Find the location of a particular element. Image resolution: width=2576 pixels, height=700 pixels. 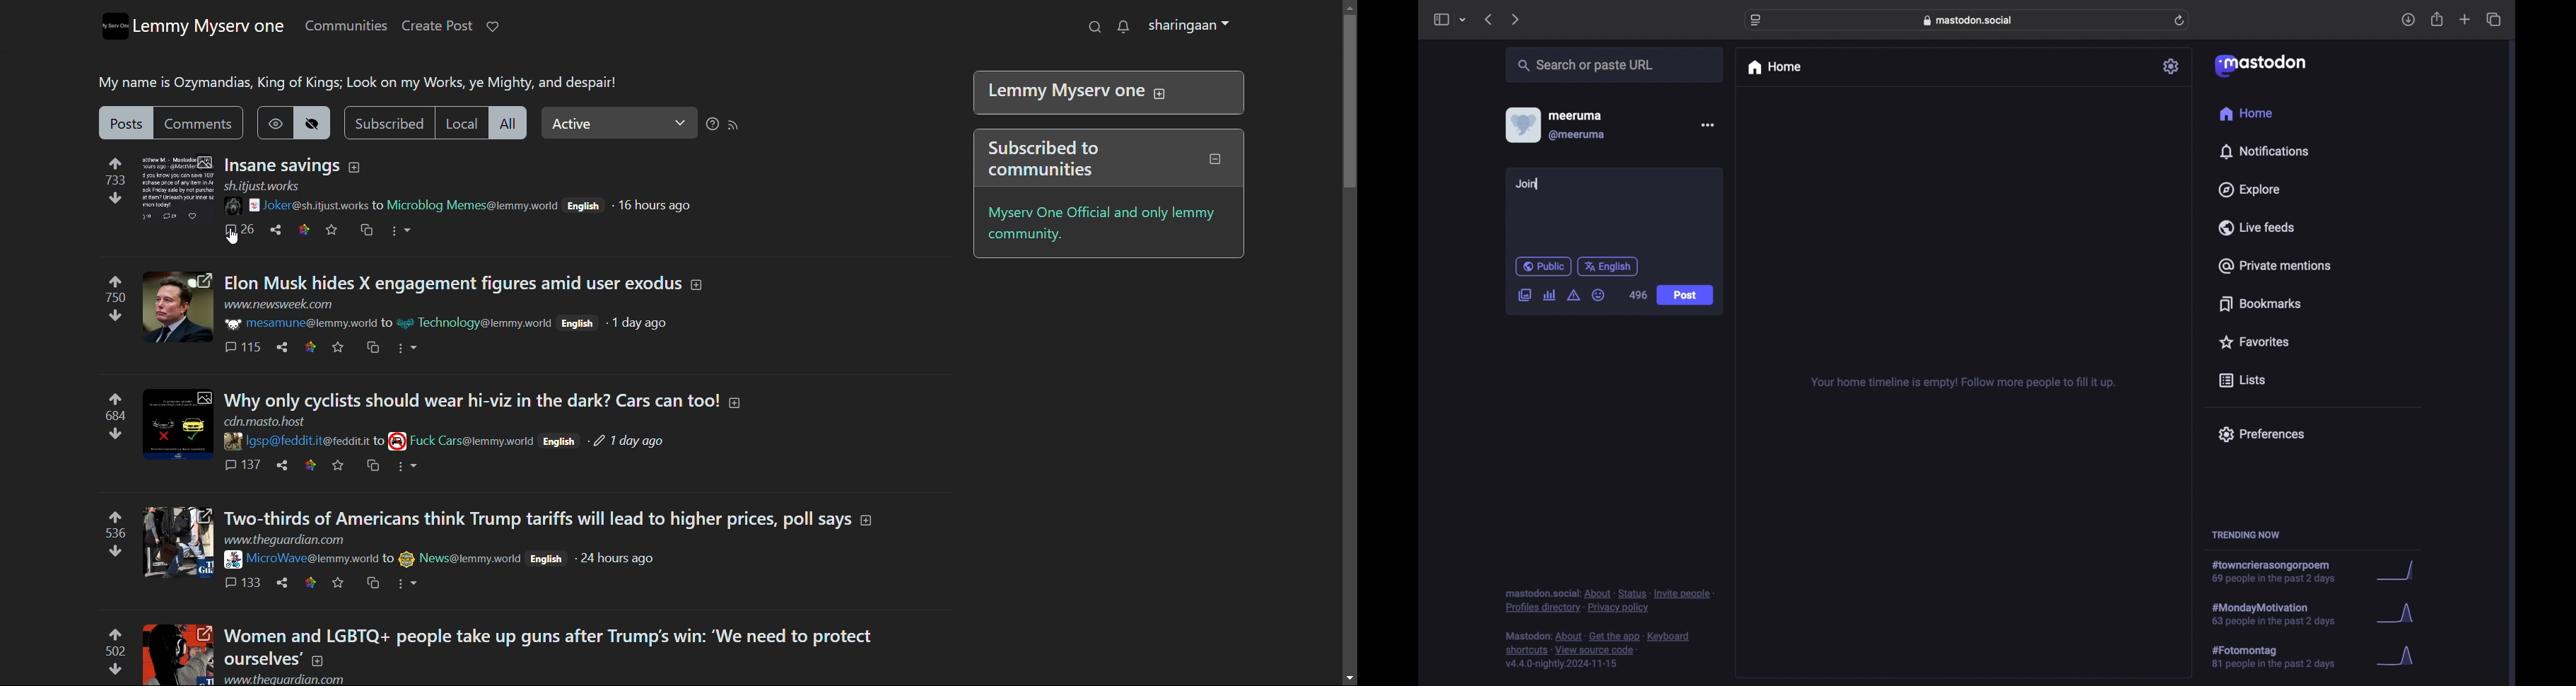

url is located at coordinates (279, 305).